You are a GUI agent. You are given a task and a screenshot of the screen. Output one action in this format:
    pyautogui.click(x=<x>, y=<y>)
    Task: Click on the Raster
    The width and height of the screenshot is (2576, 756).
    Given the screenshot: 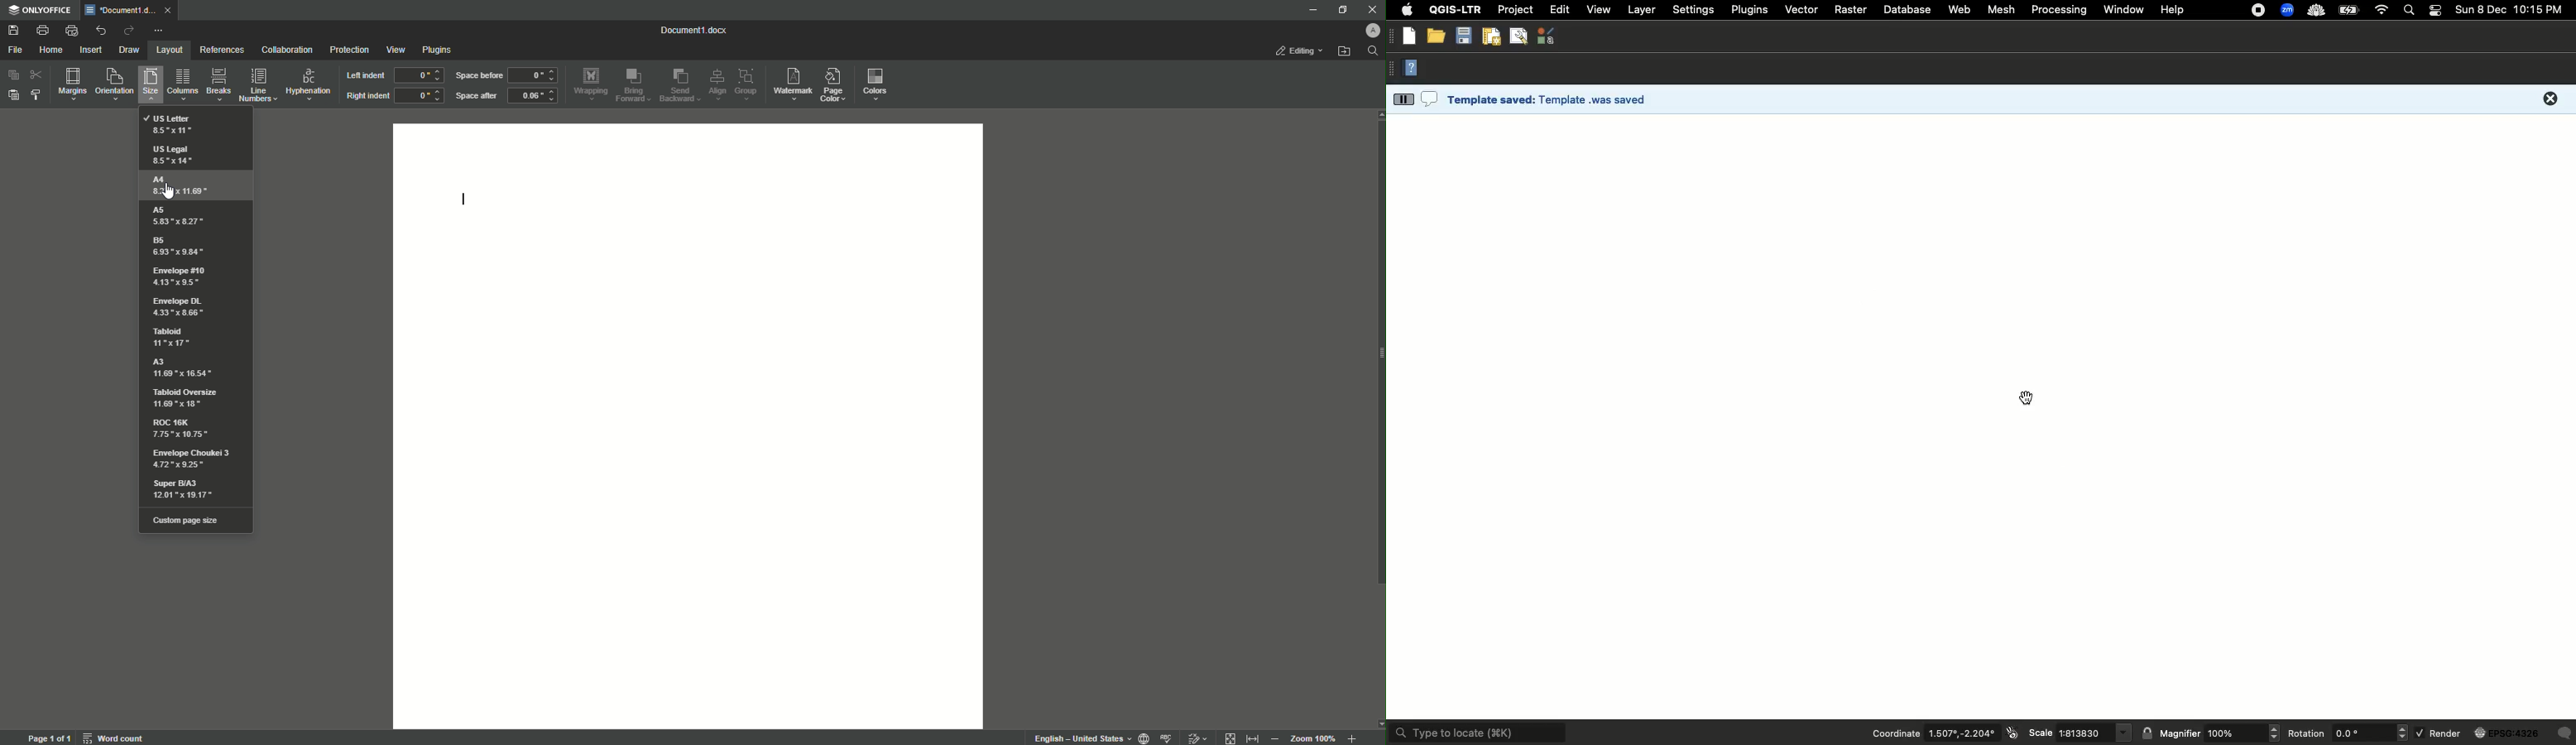 What is the action you would take?
    pyautogui.click(x=1851, y=8)
    